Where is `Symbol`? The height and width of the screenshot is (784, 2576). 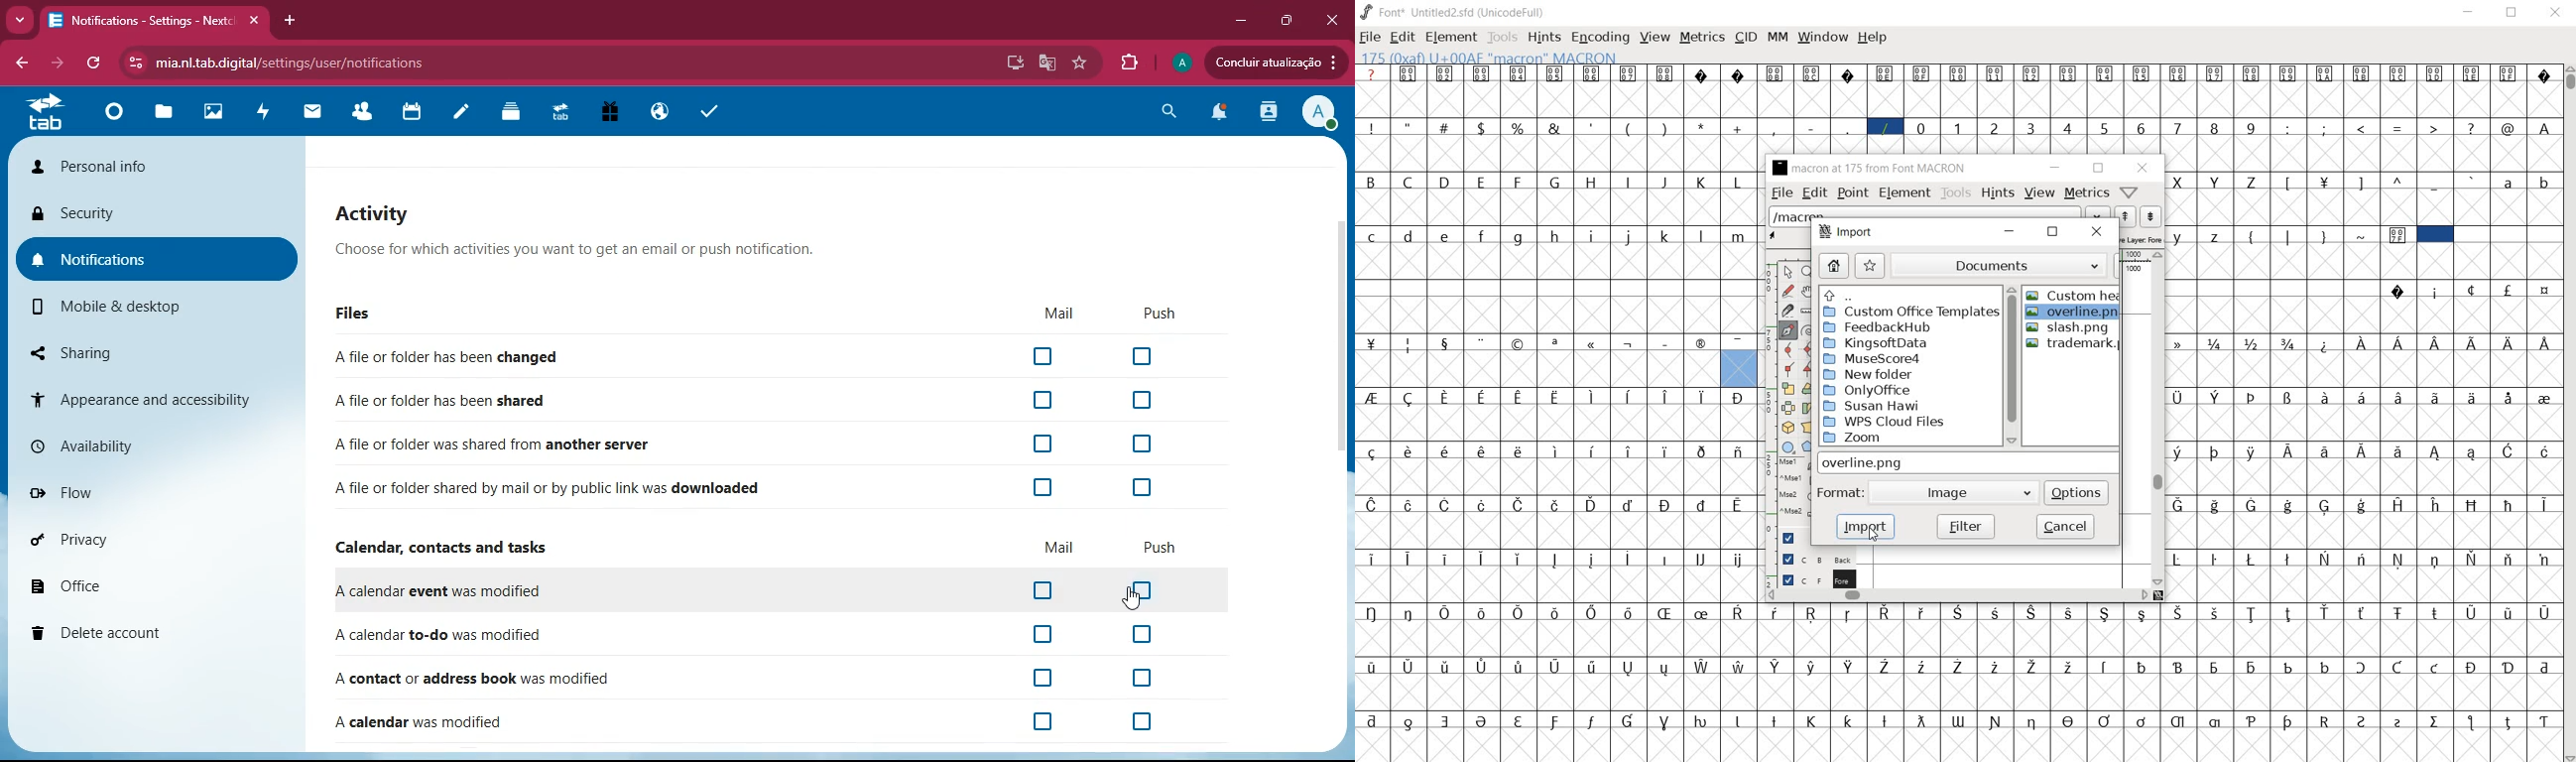 Symbol is located at coordinates (1371, 453).